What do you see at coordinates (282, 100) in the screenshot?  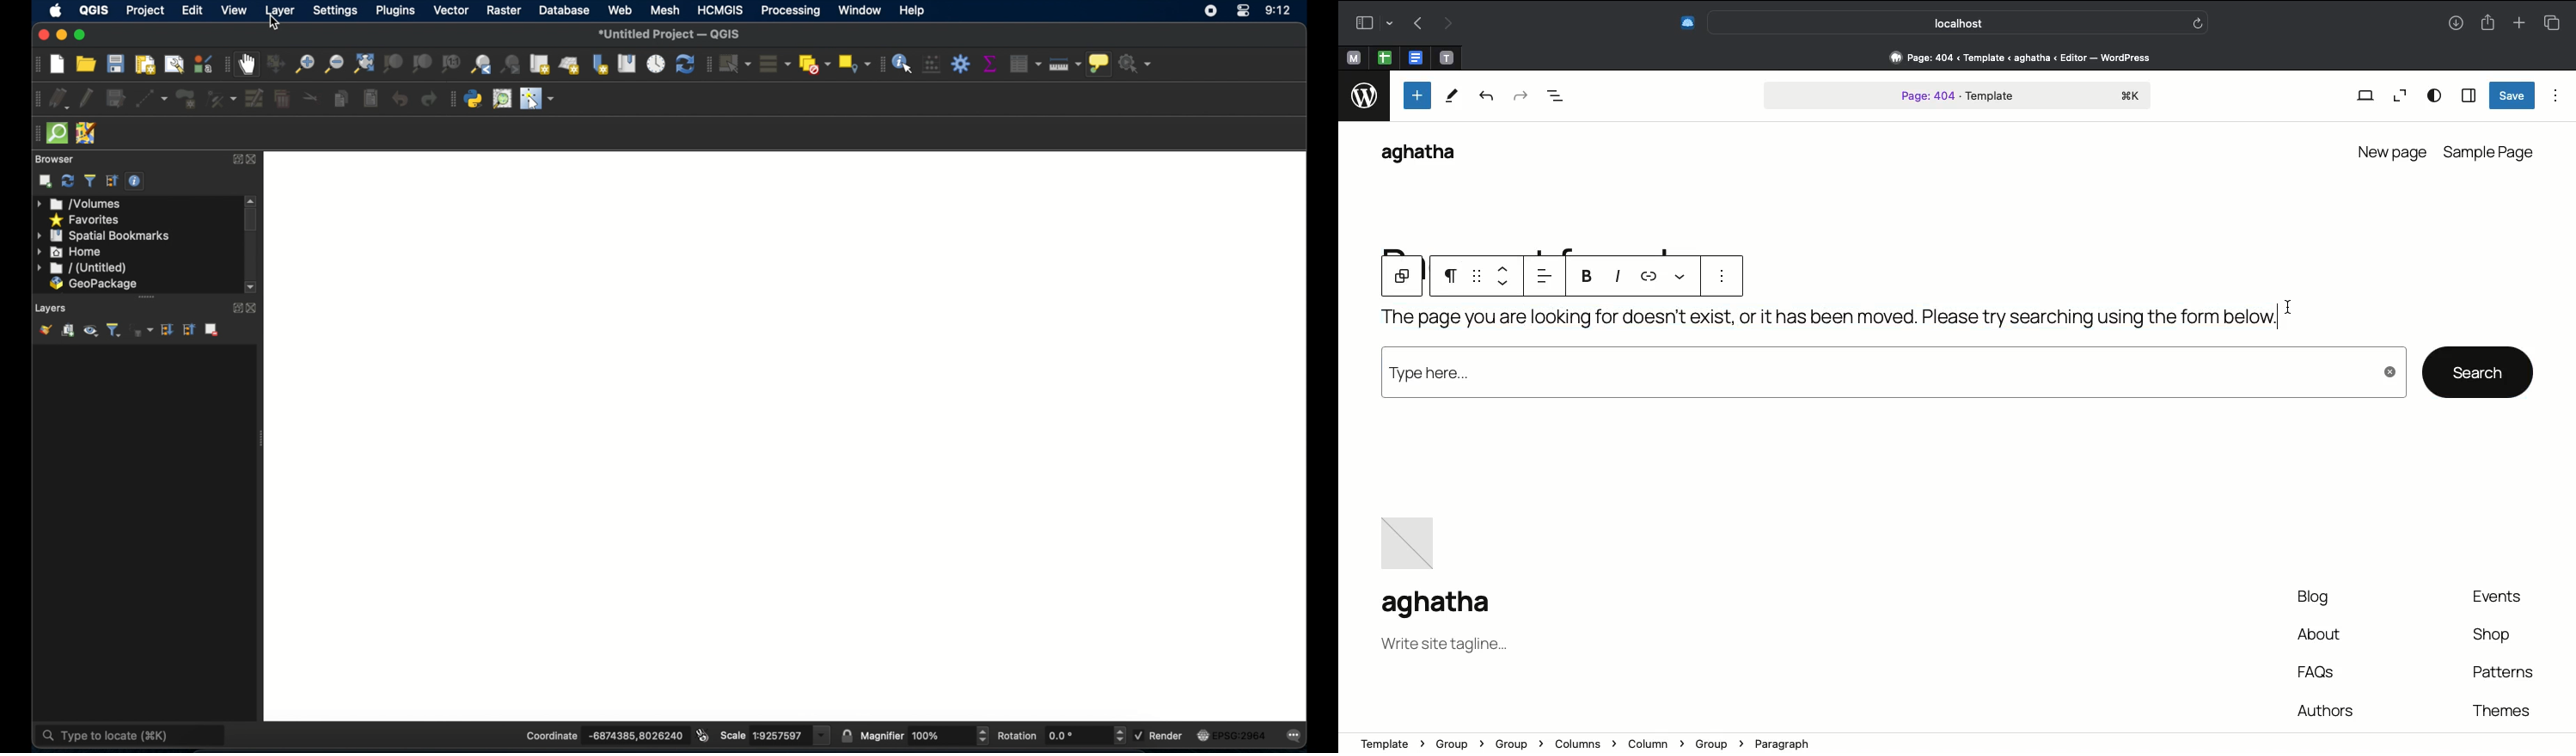 I see `delete selected` at bounding box center [282, 100].